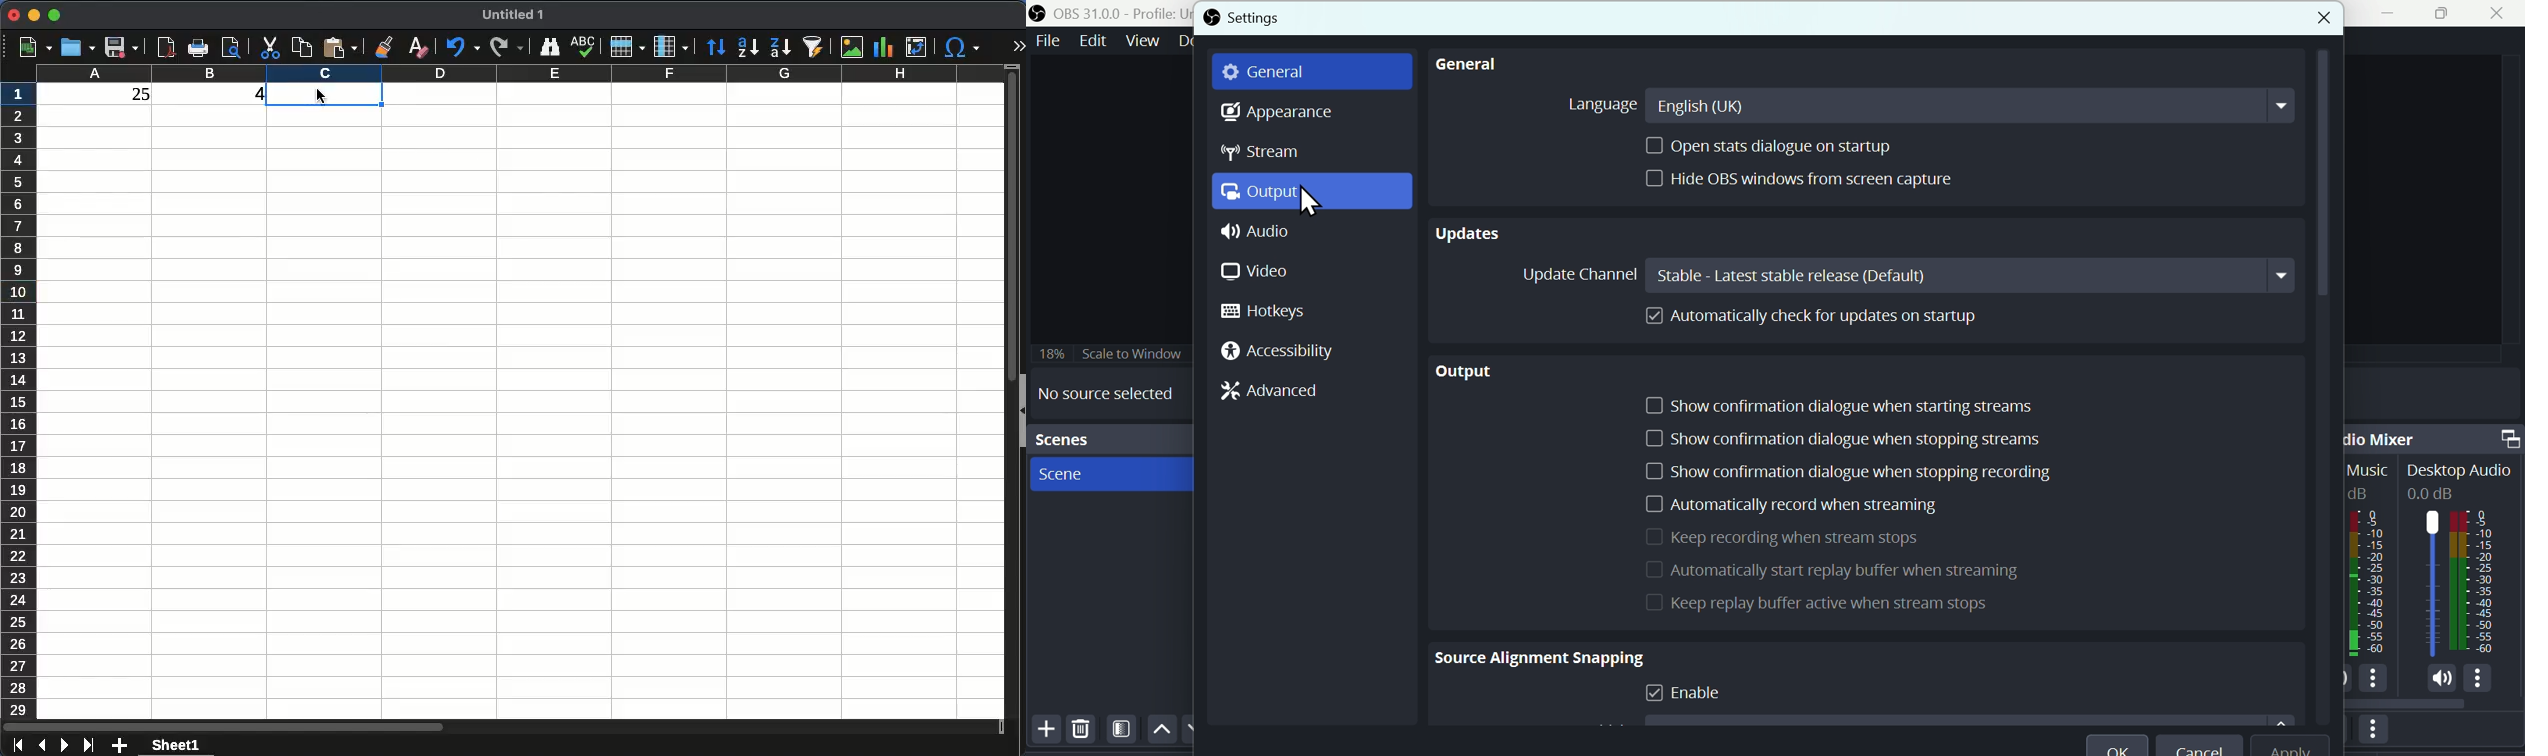 This screenshot has width=2548, height=756. What do you see at coordinates (1274, 390) in the screenshot?
I see `Advanced` at bounding box center [1274, 390].